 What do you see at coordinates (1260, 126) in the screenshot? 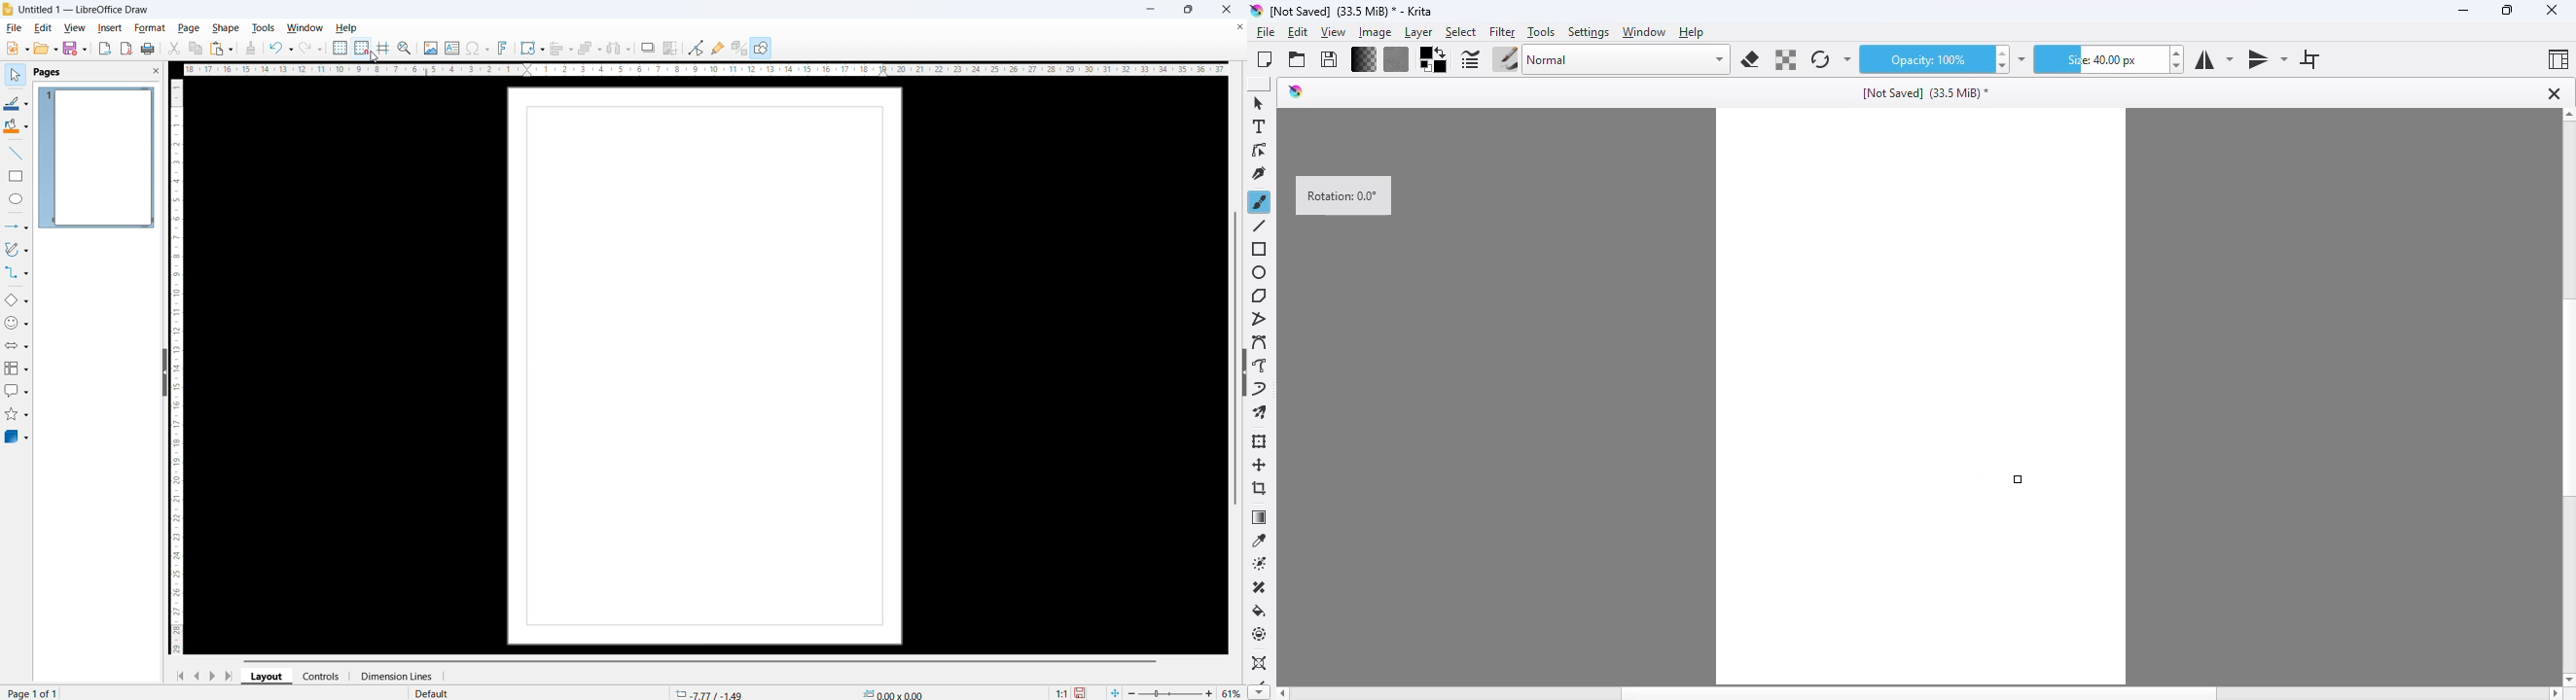
I see `text tool` at bounding box center [1260, 126].